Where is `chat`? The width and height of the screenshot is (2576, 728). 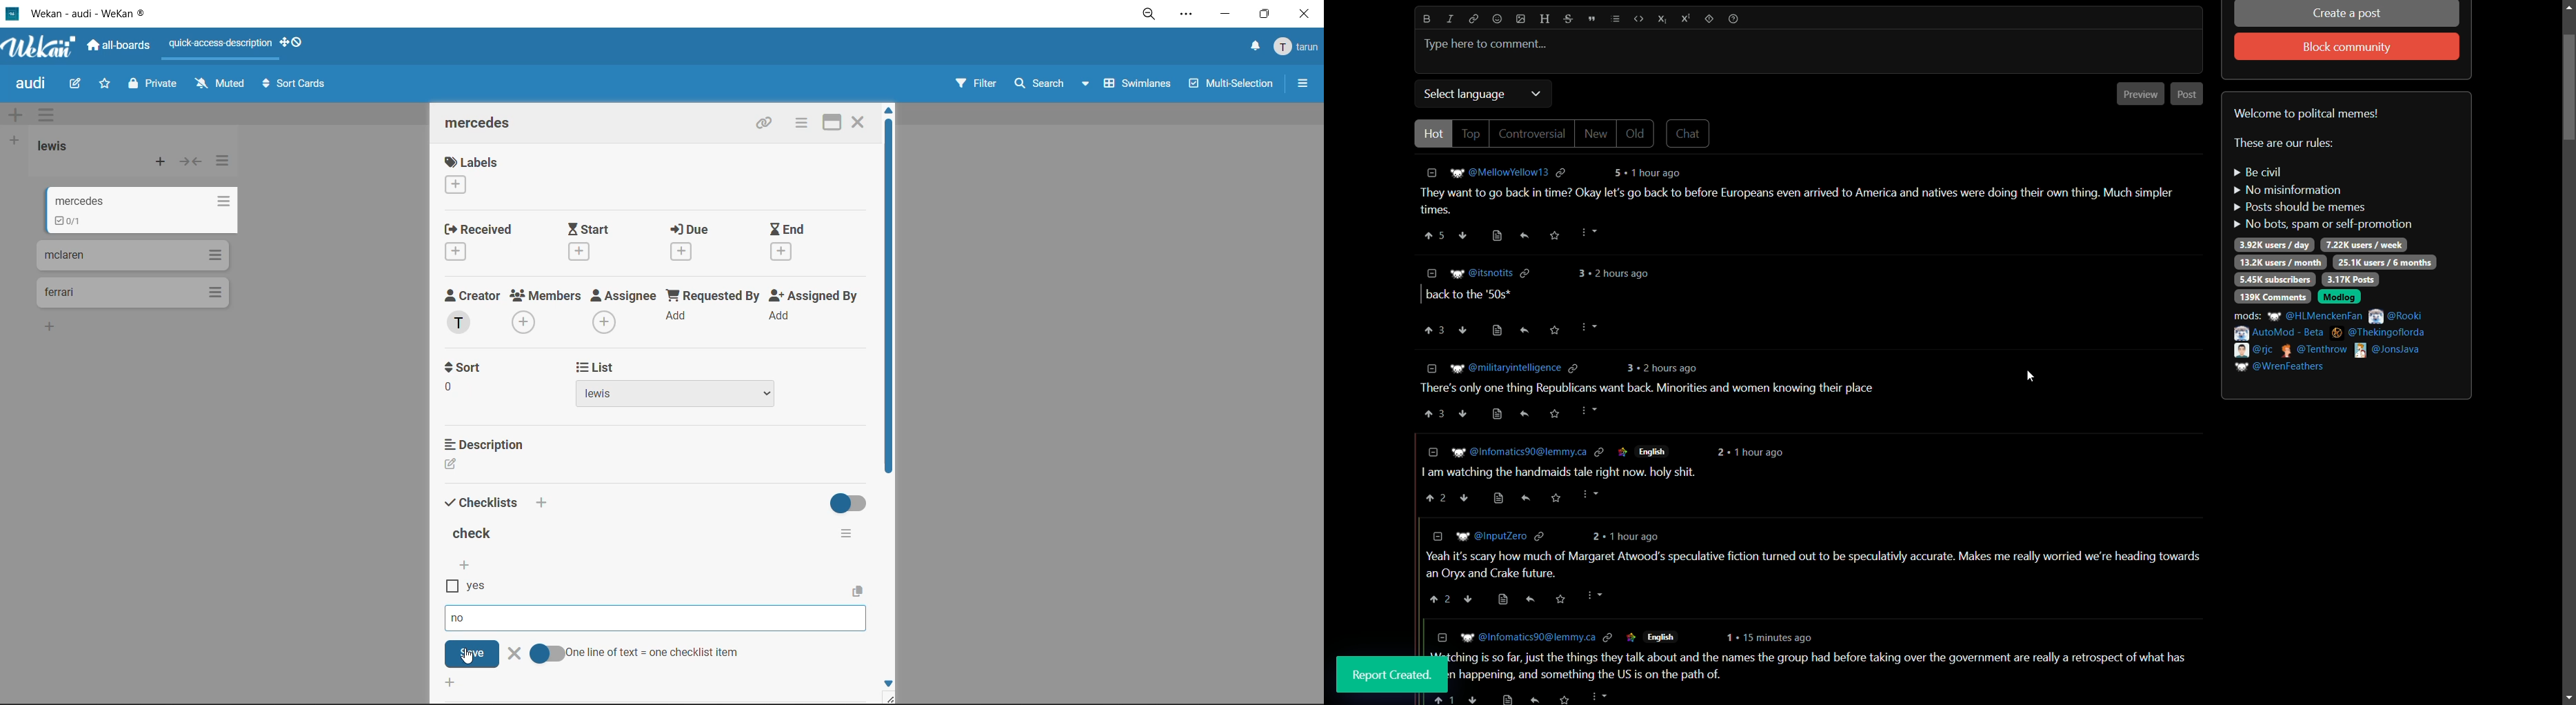 chat is located at coordinates (1689, 133).